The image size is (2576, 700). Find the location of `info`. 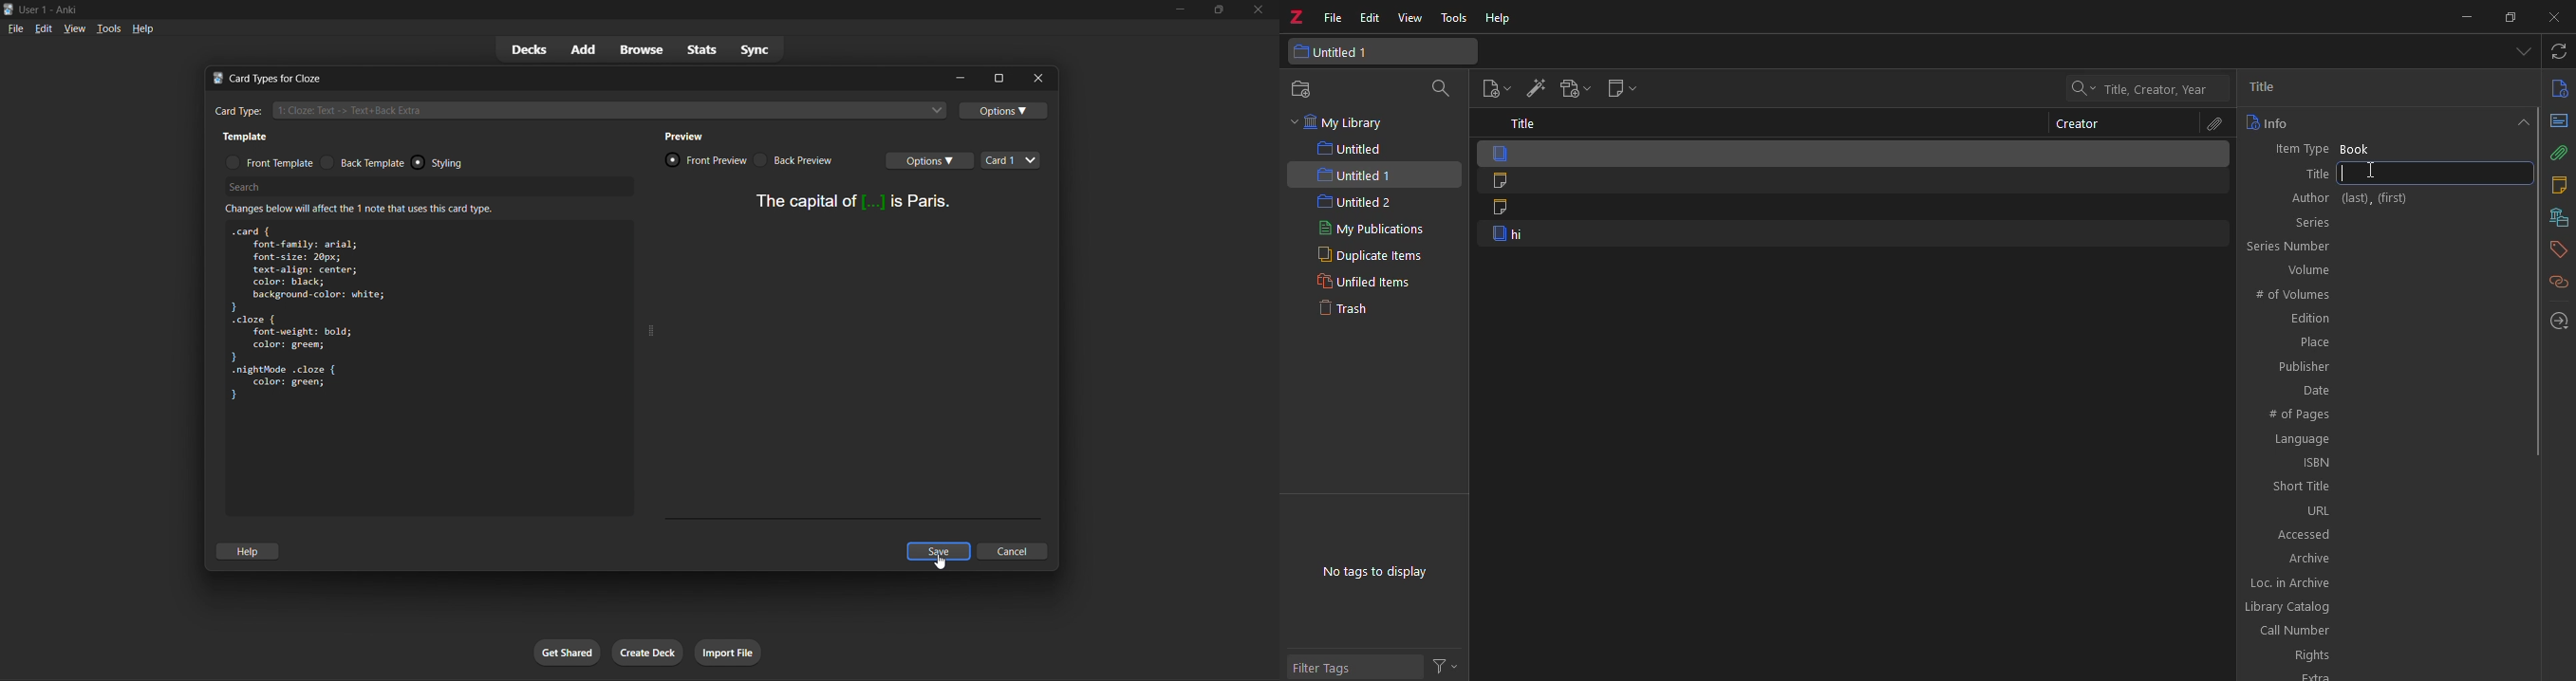

info is located at coordinates (2268, 122).